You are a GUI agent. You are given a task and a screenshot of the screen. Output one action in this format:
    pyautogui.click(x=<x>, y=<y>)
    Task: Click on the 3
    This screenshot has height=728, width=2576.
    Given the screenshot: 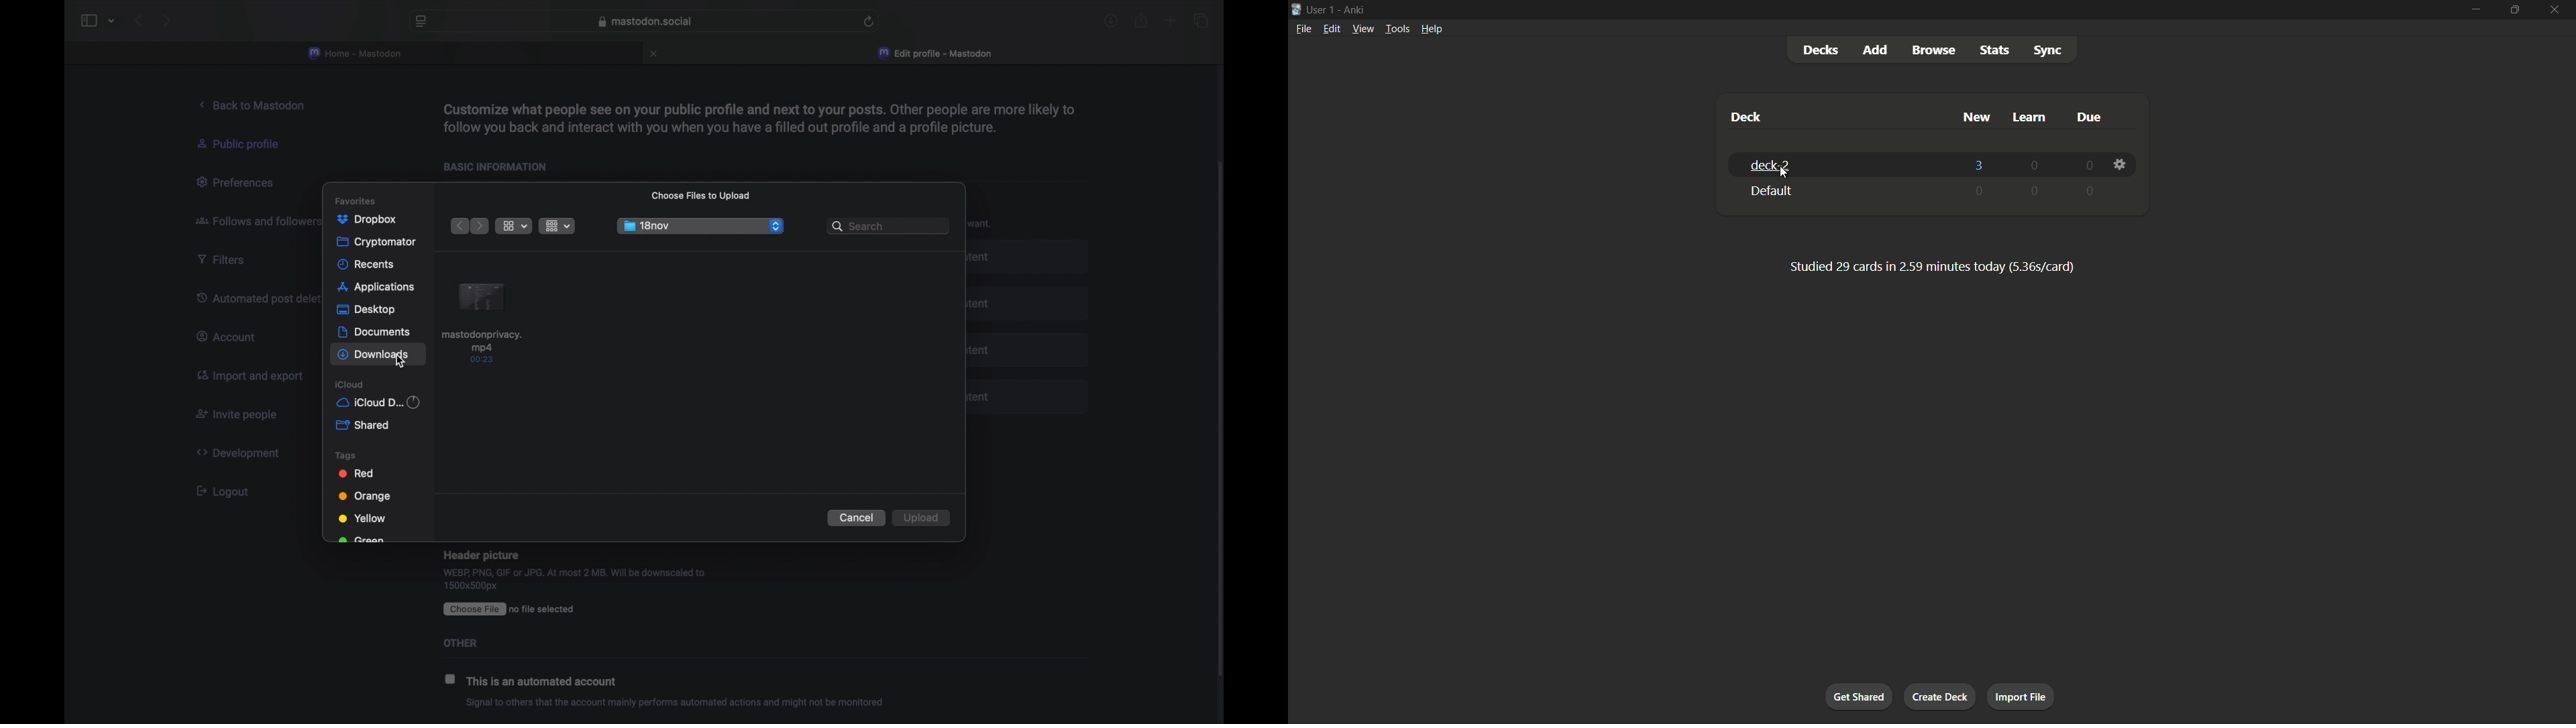 What is the action you would take?
    pyautogui.click(x=1981, y=166)
    